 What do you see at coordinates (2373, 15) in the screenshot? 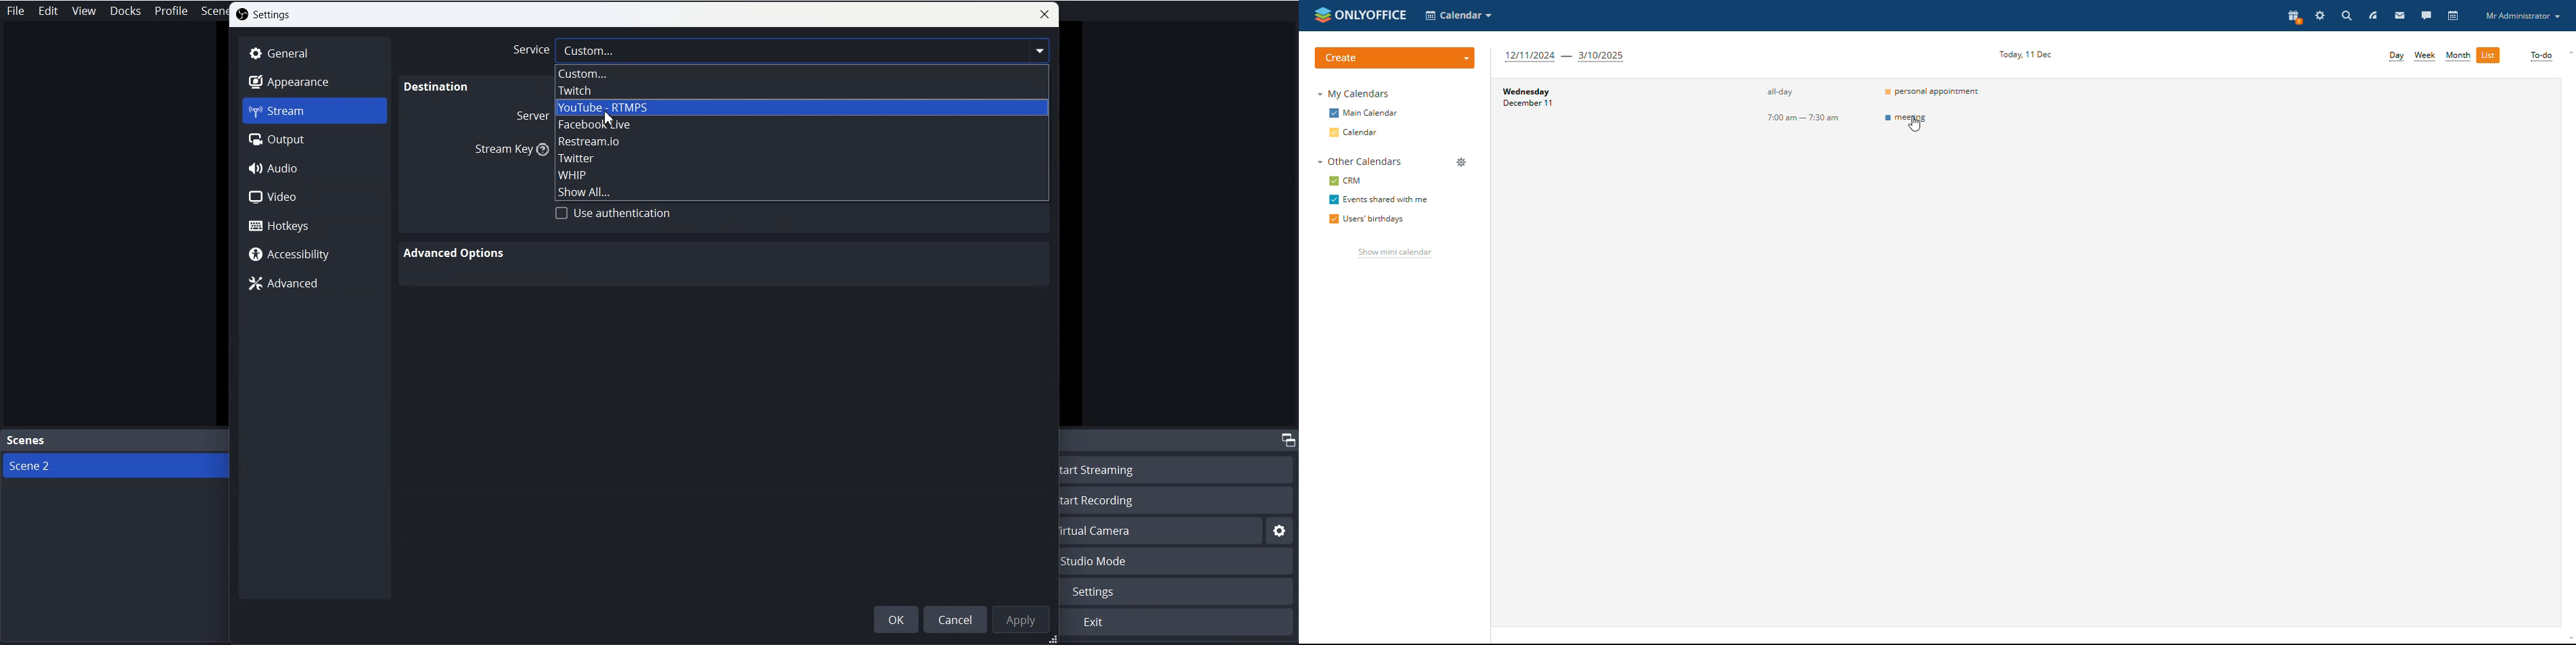
I see `feed` at bounding box center [2373, 15].